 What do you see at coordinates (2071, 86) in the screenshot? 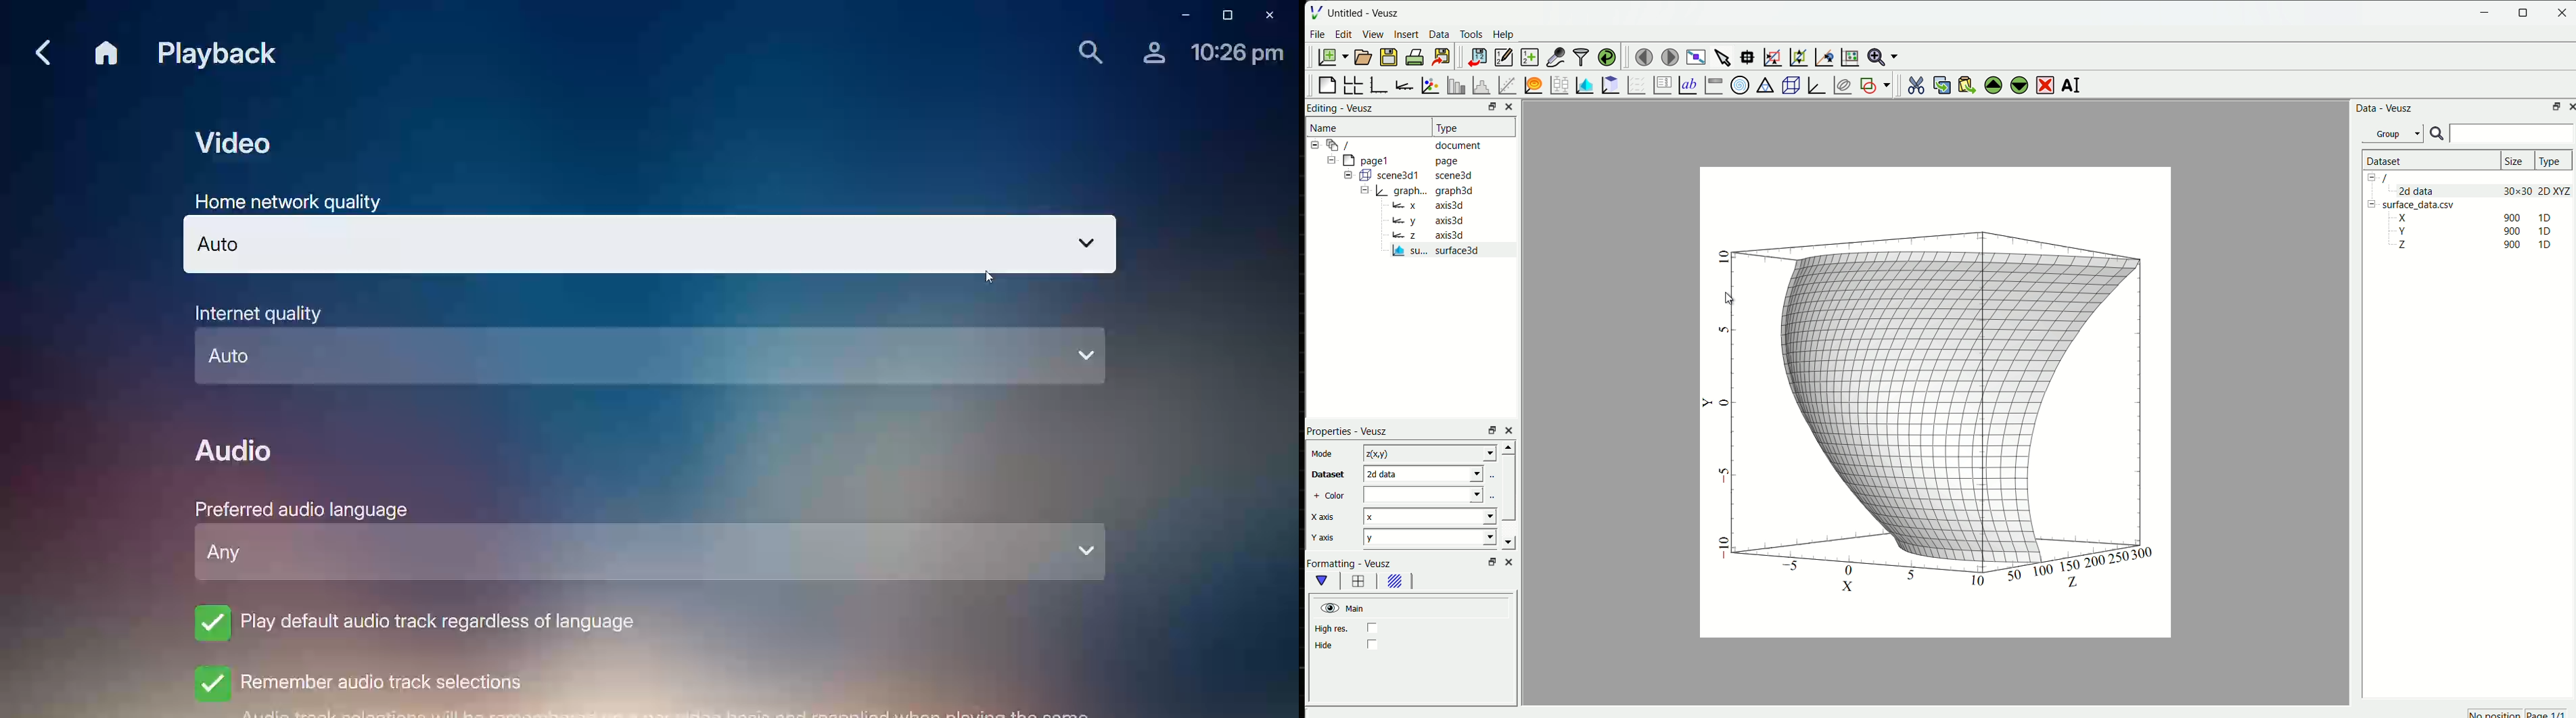
I see `AI` at bounding box center [2071, 86].